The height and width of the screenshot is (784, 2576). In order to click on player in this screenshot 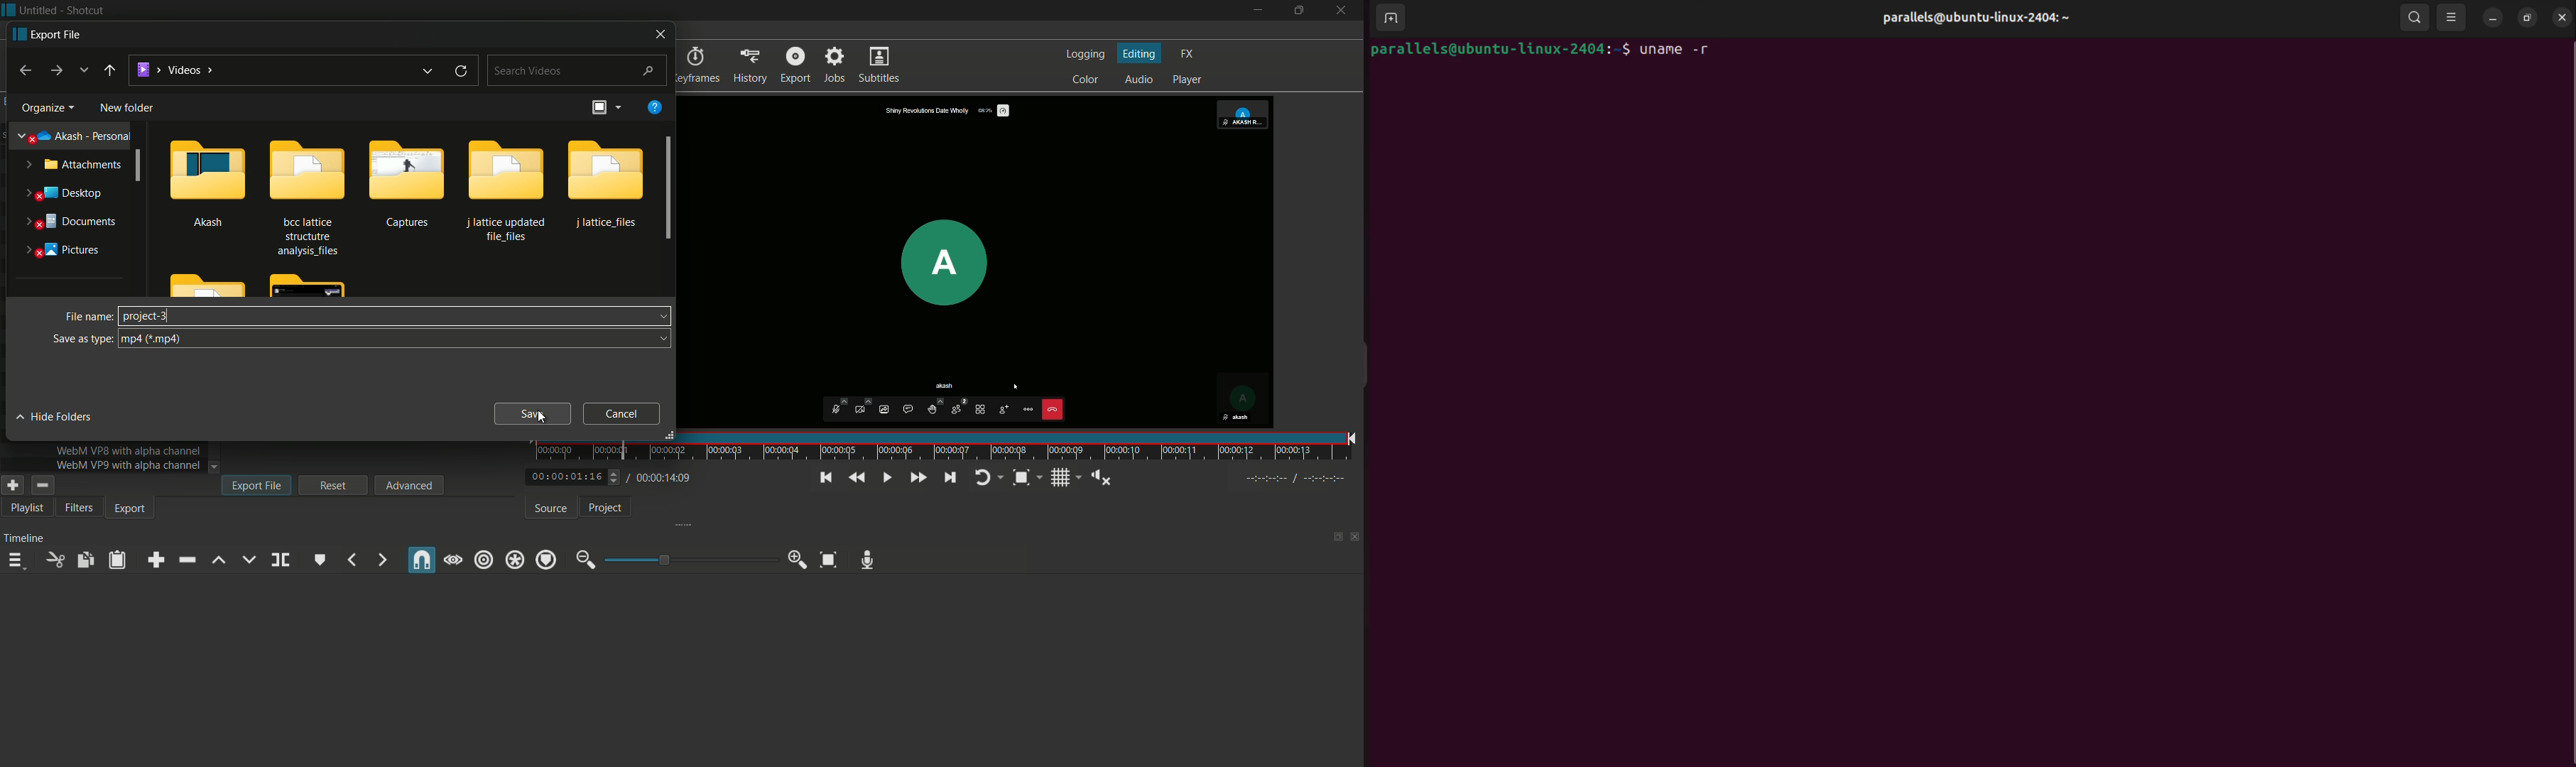, I will do `click(1188, 80)`.